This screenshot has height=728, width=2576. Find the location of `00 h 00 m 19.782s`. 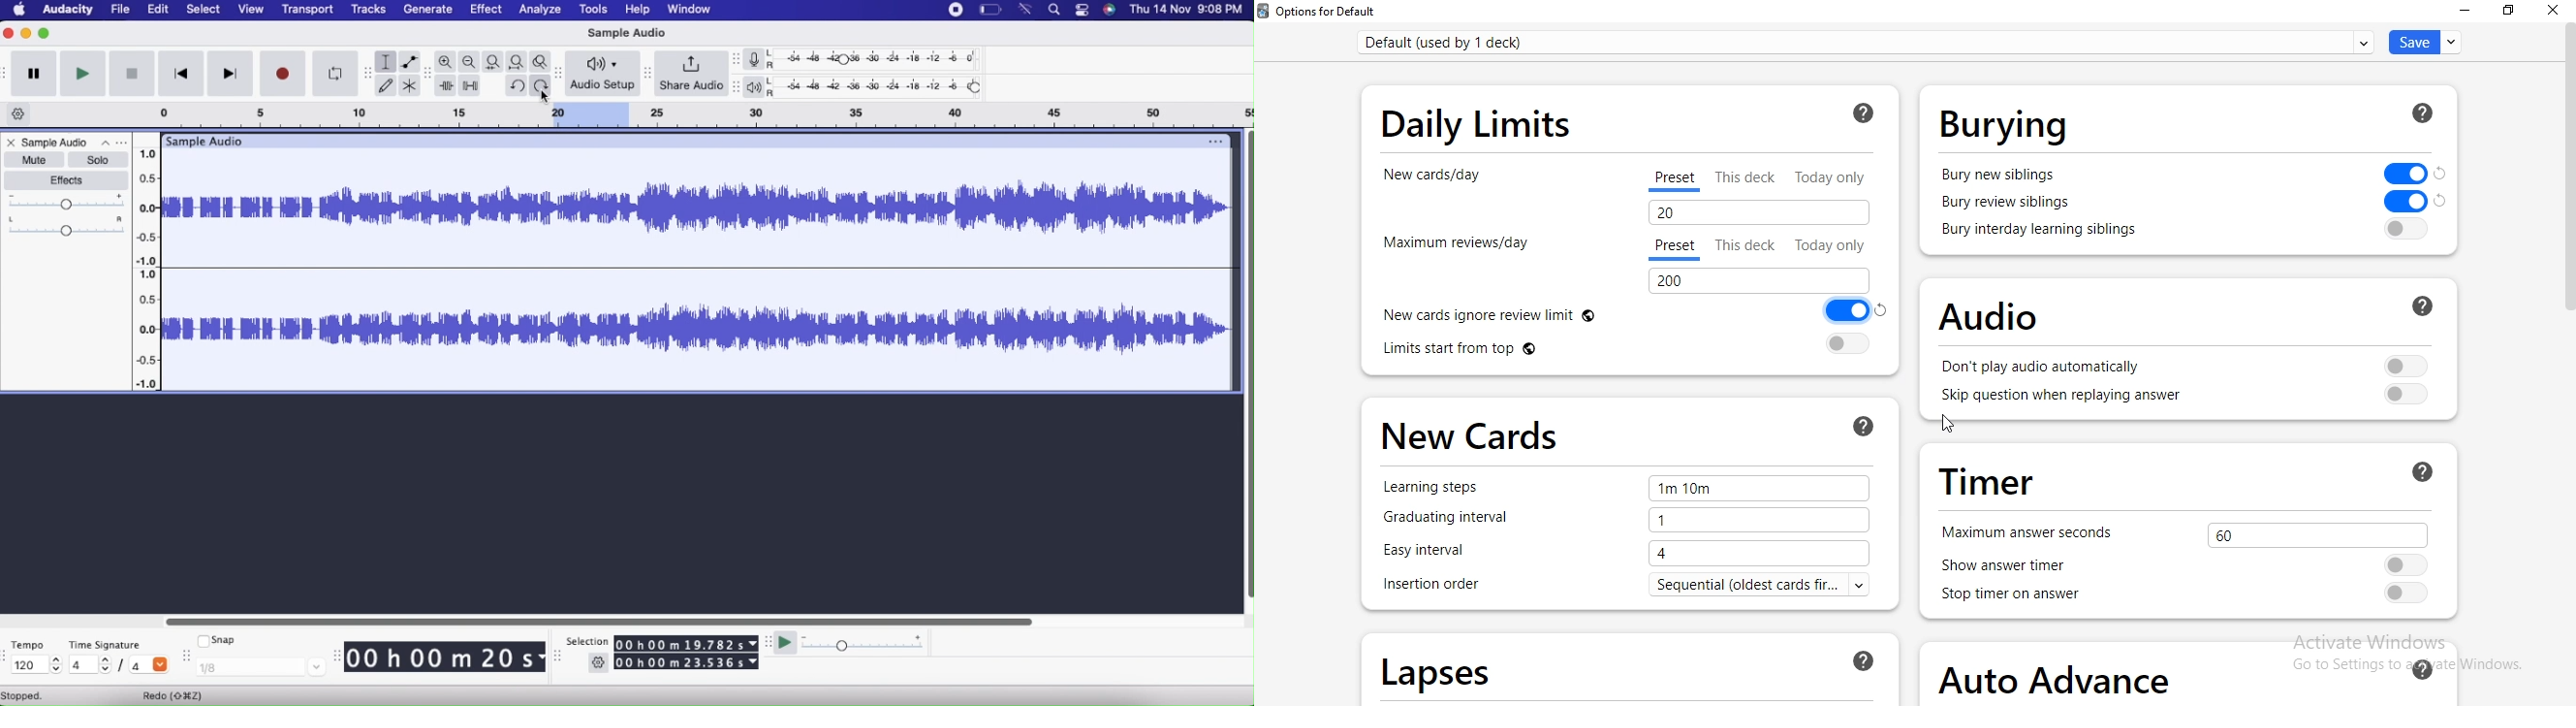

00 h 00 m 19.782s is located at coordinates (688, 644).